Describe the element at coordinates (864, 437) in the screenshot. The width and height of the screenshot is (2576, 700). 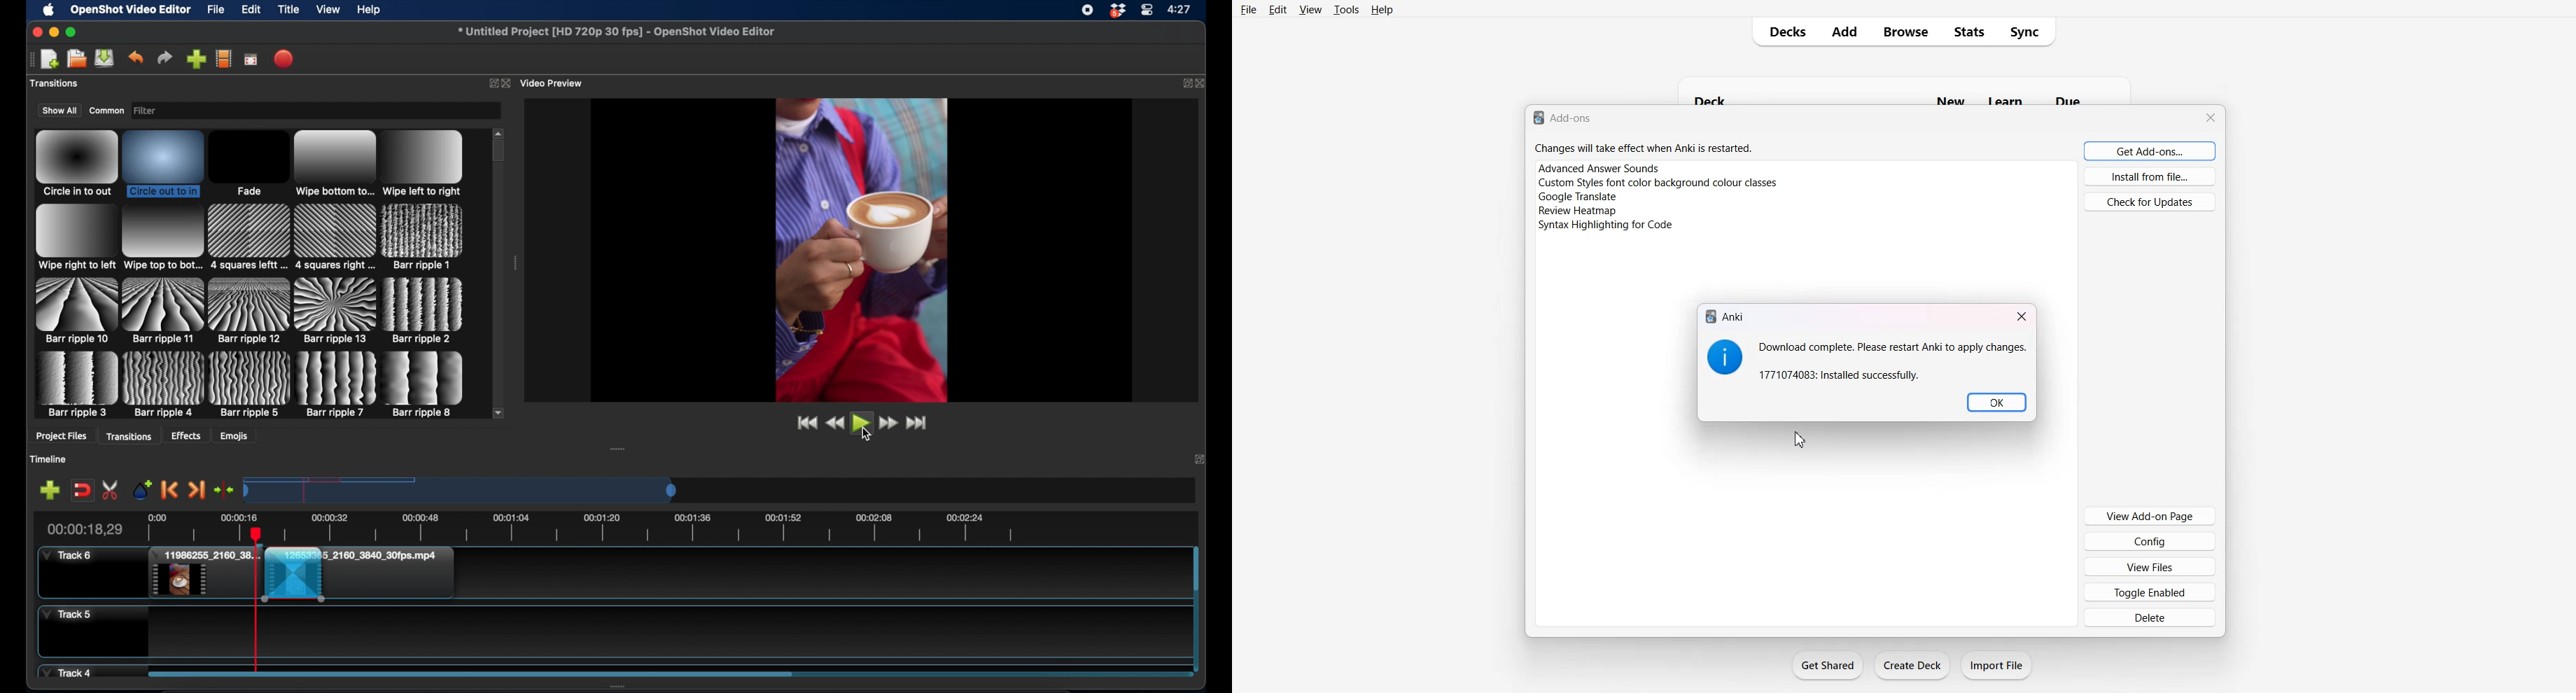
I see `cursor` at that location.